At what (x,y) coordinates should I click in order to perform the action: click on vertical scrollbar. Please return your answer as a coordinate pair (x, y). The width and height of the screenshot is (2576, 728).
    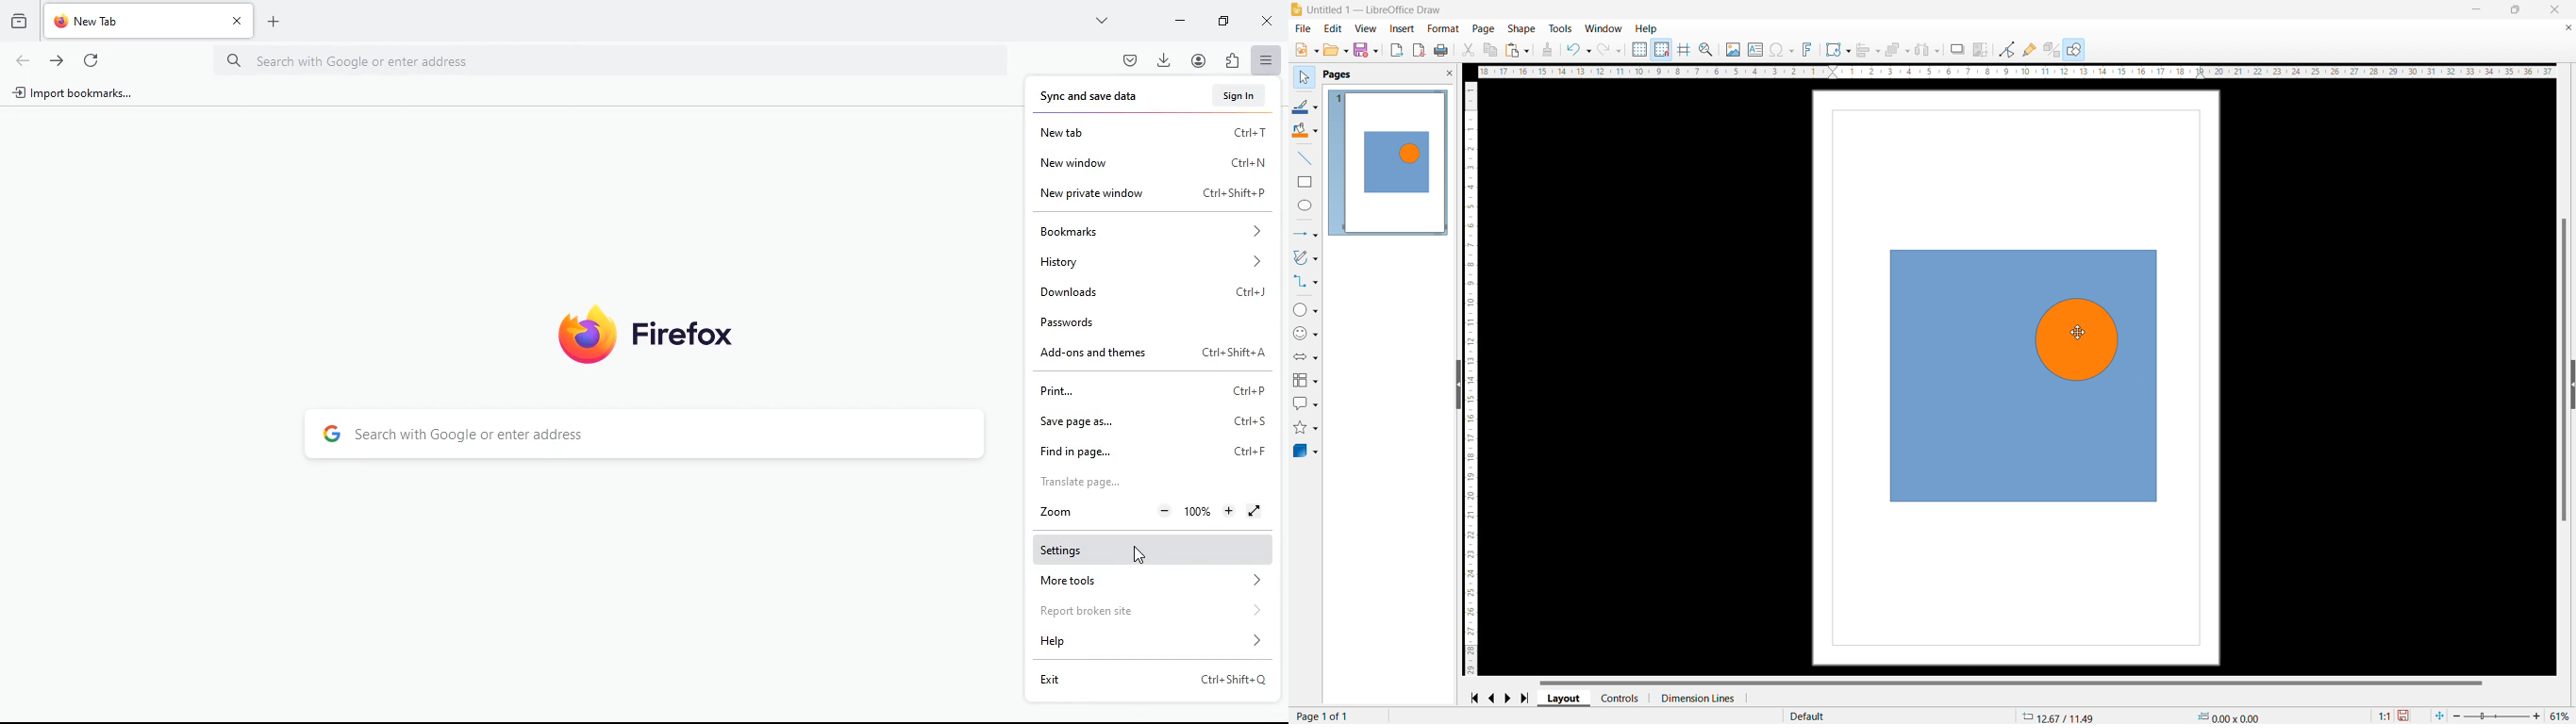
    Looking at the image, I should click on (2564, 370).